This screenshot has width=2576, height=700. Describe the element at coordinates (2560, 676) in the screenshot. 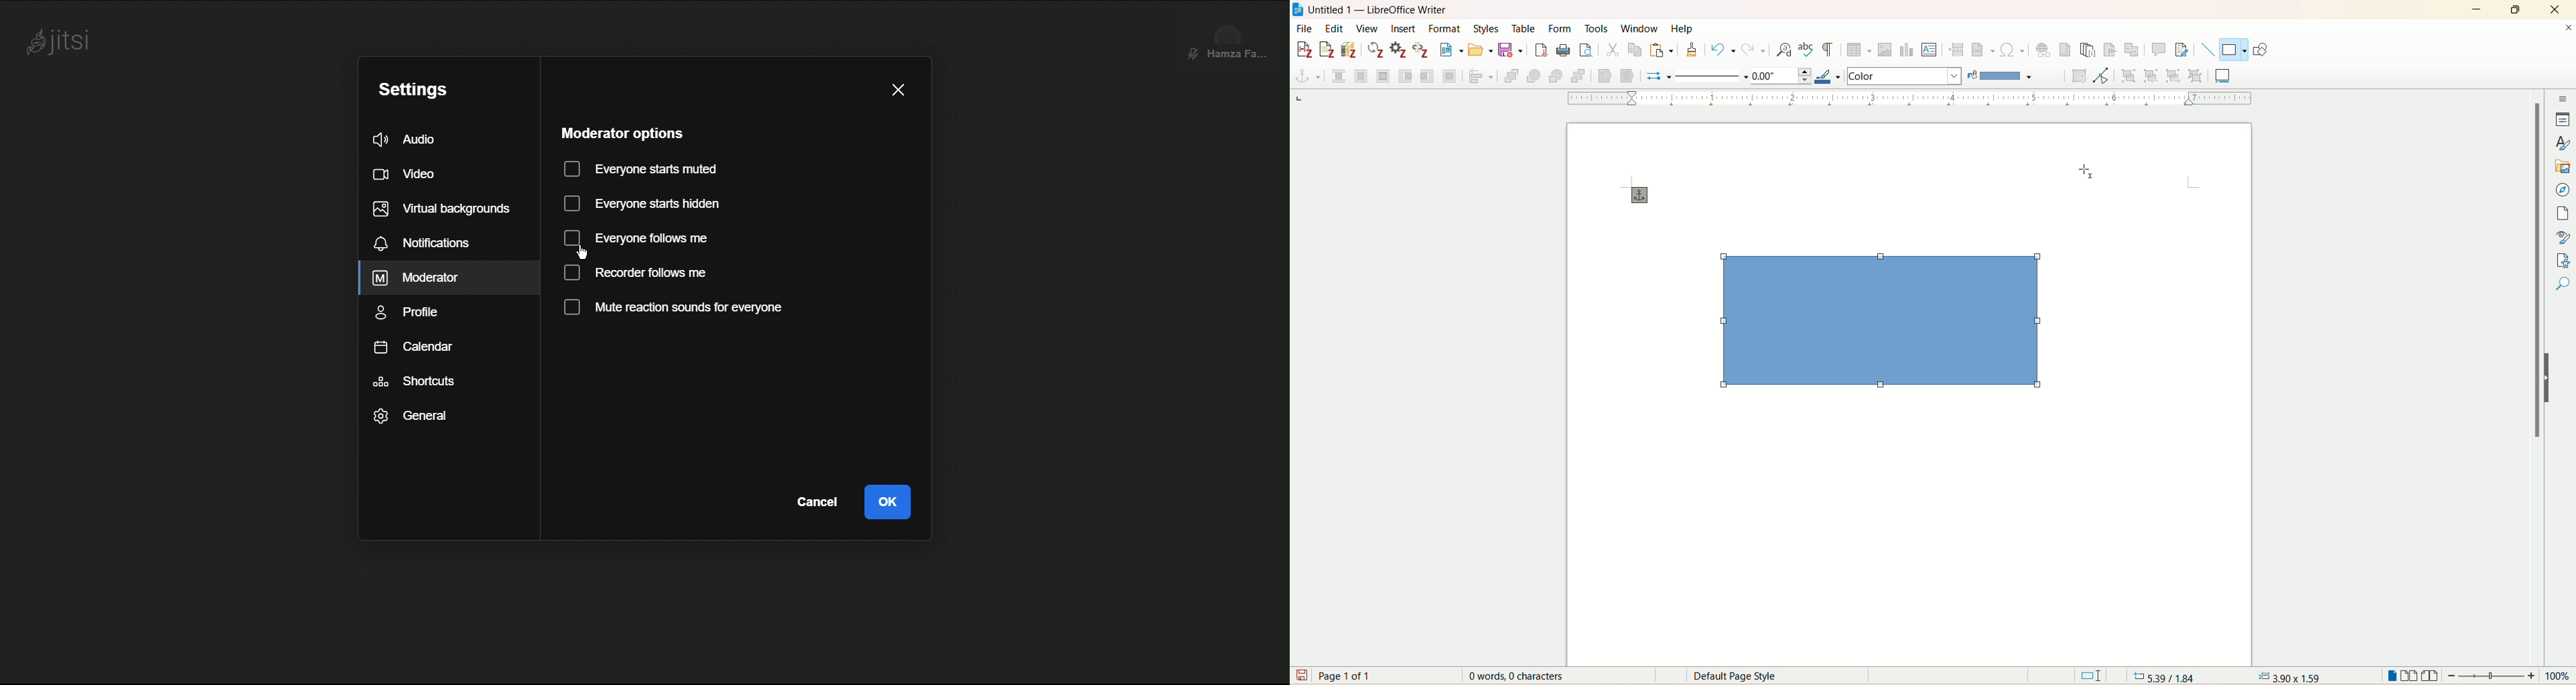

I see `zoom percent` at that location.